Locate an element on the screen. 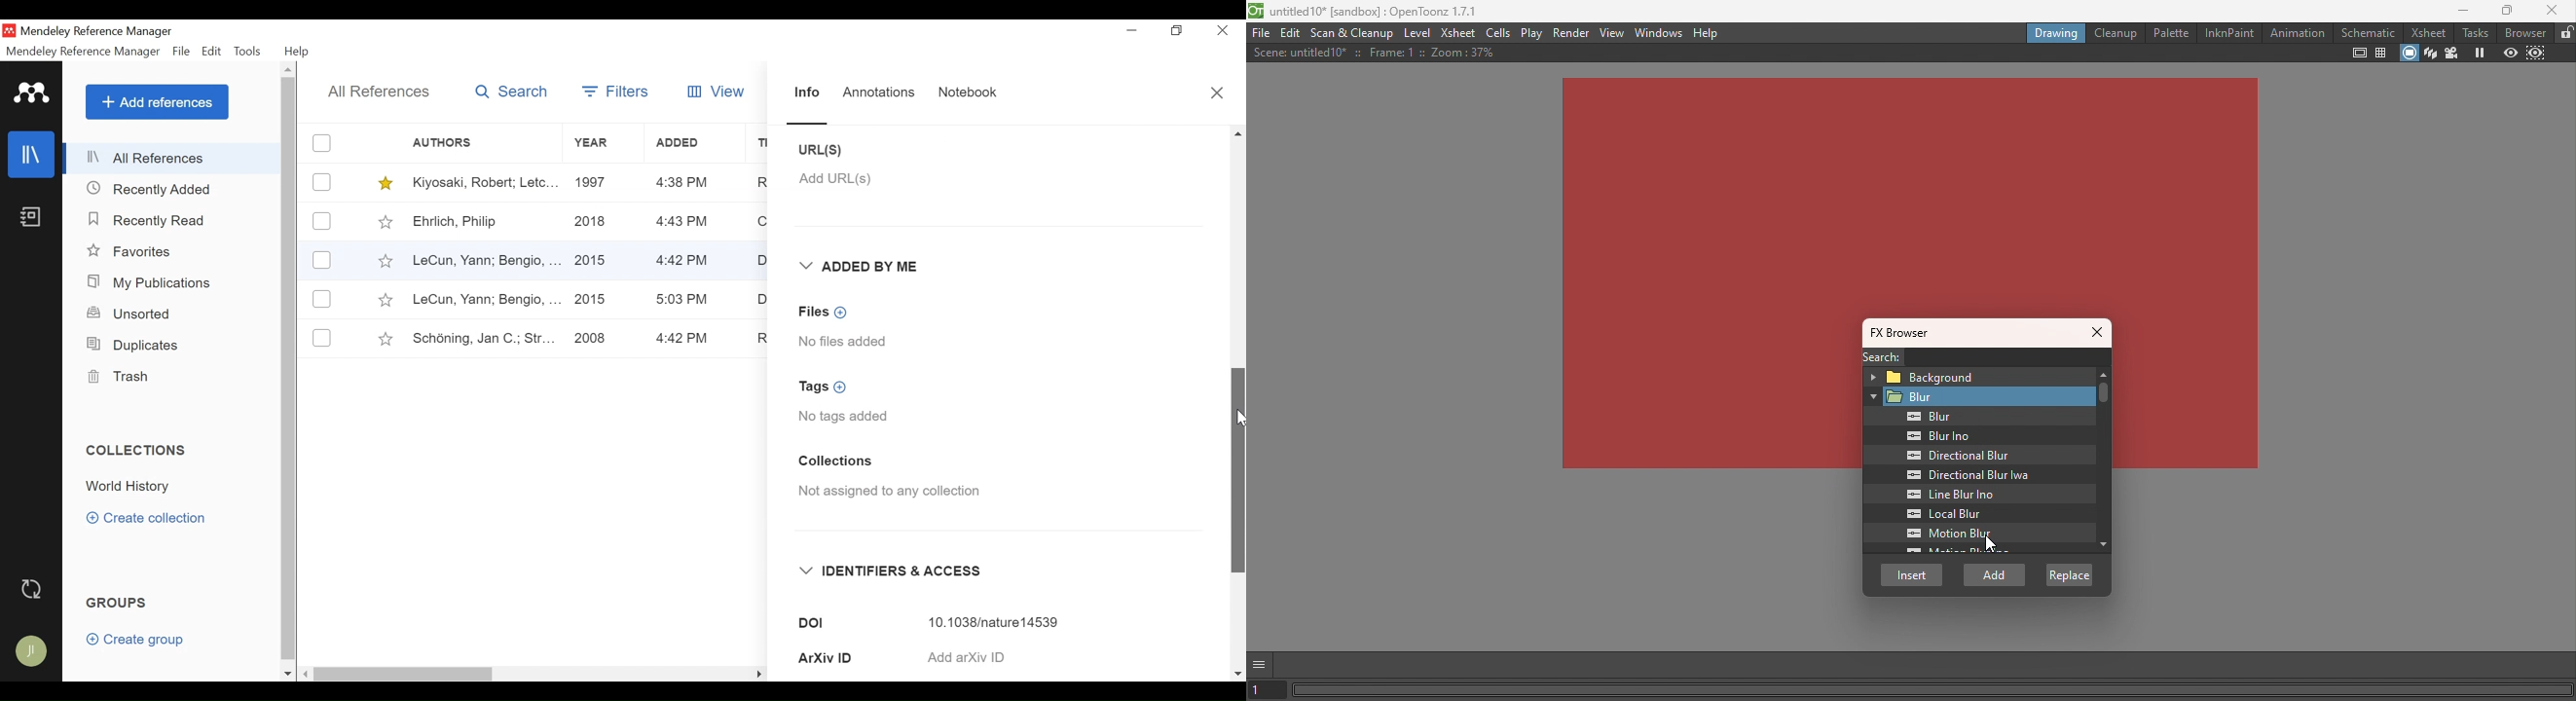 The height and width of the screenshot is (728, 2576). Scroll down is located at coordinates (288, 674).